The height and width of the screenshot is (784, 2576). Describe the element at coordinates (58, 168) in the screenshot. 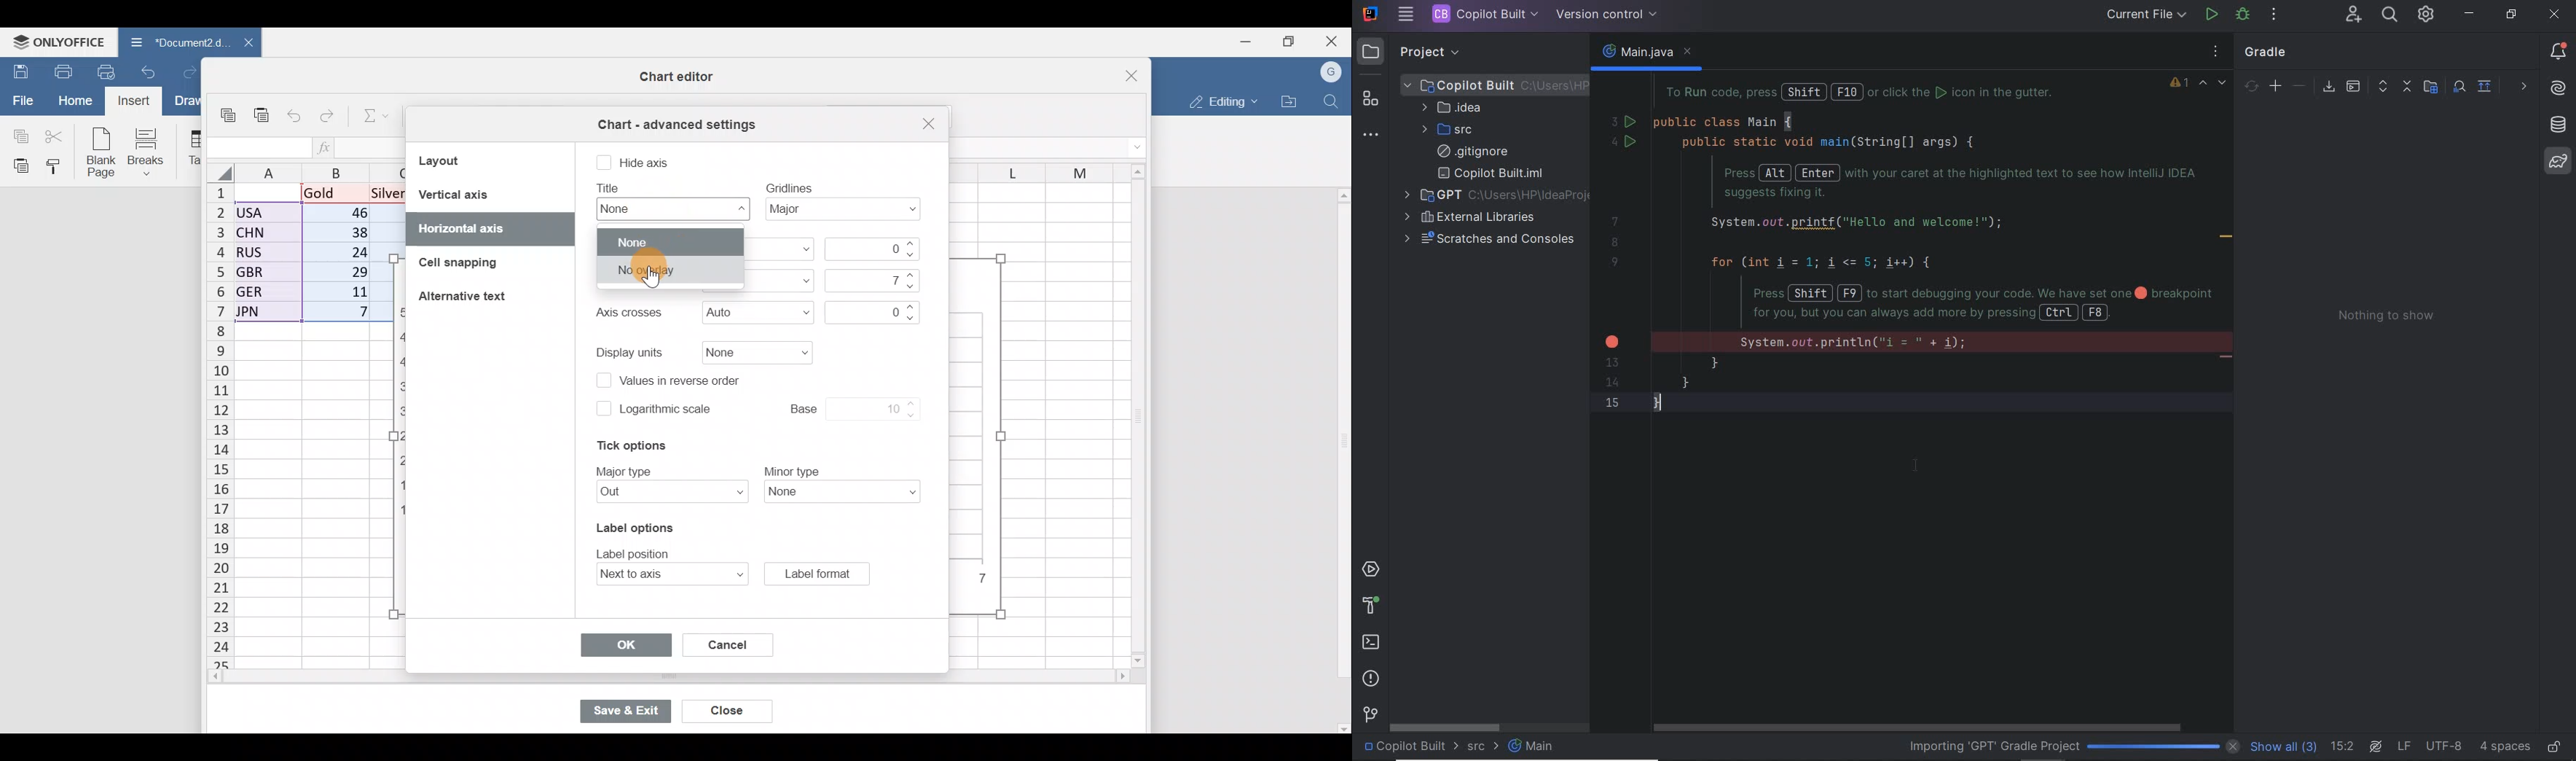

I see `Copy style` at that location.